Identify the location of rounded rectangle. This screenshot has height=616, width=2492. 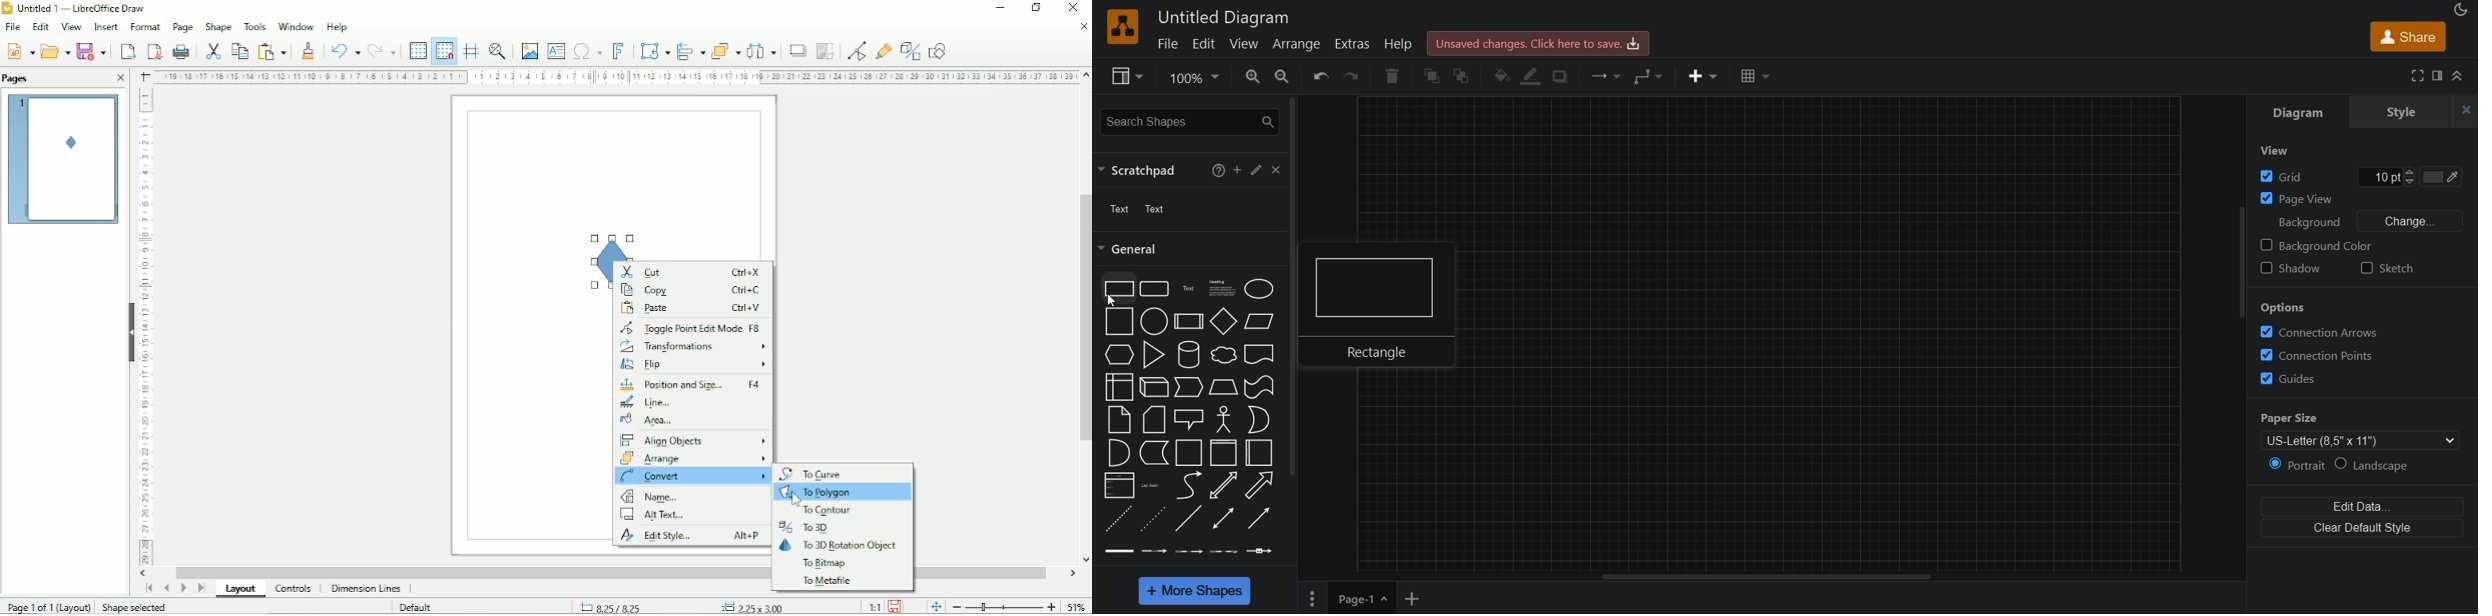
(1153, 287).